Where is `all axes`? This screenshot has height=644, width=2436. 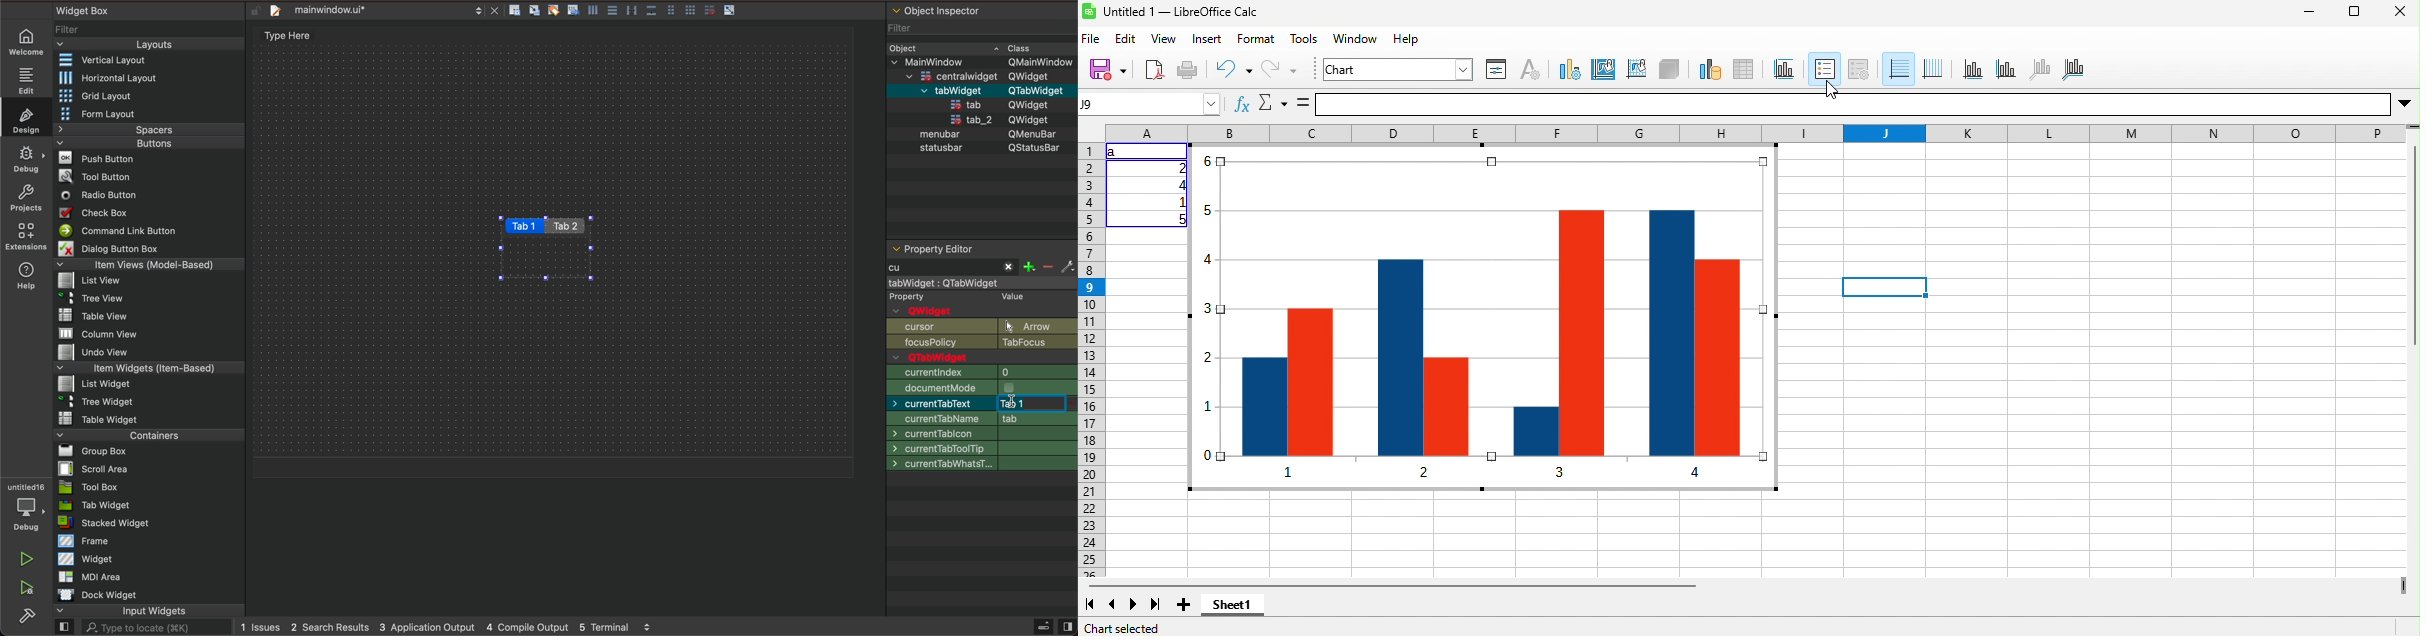
all axes is located at coordinates (2073, 70).